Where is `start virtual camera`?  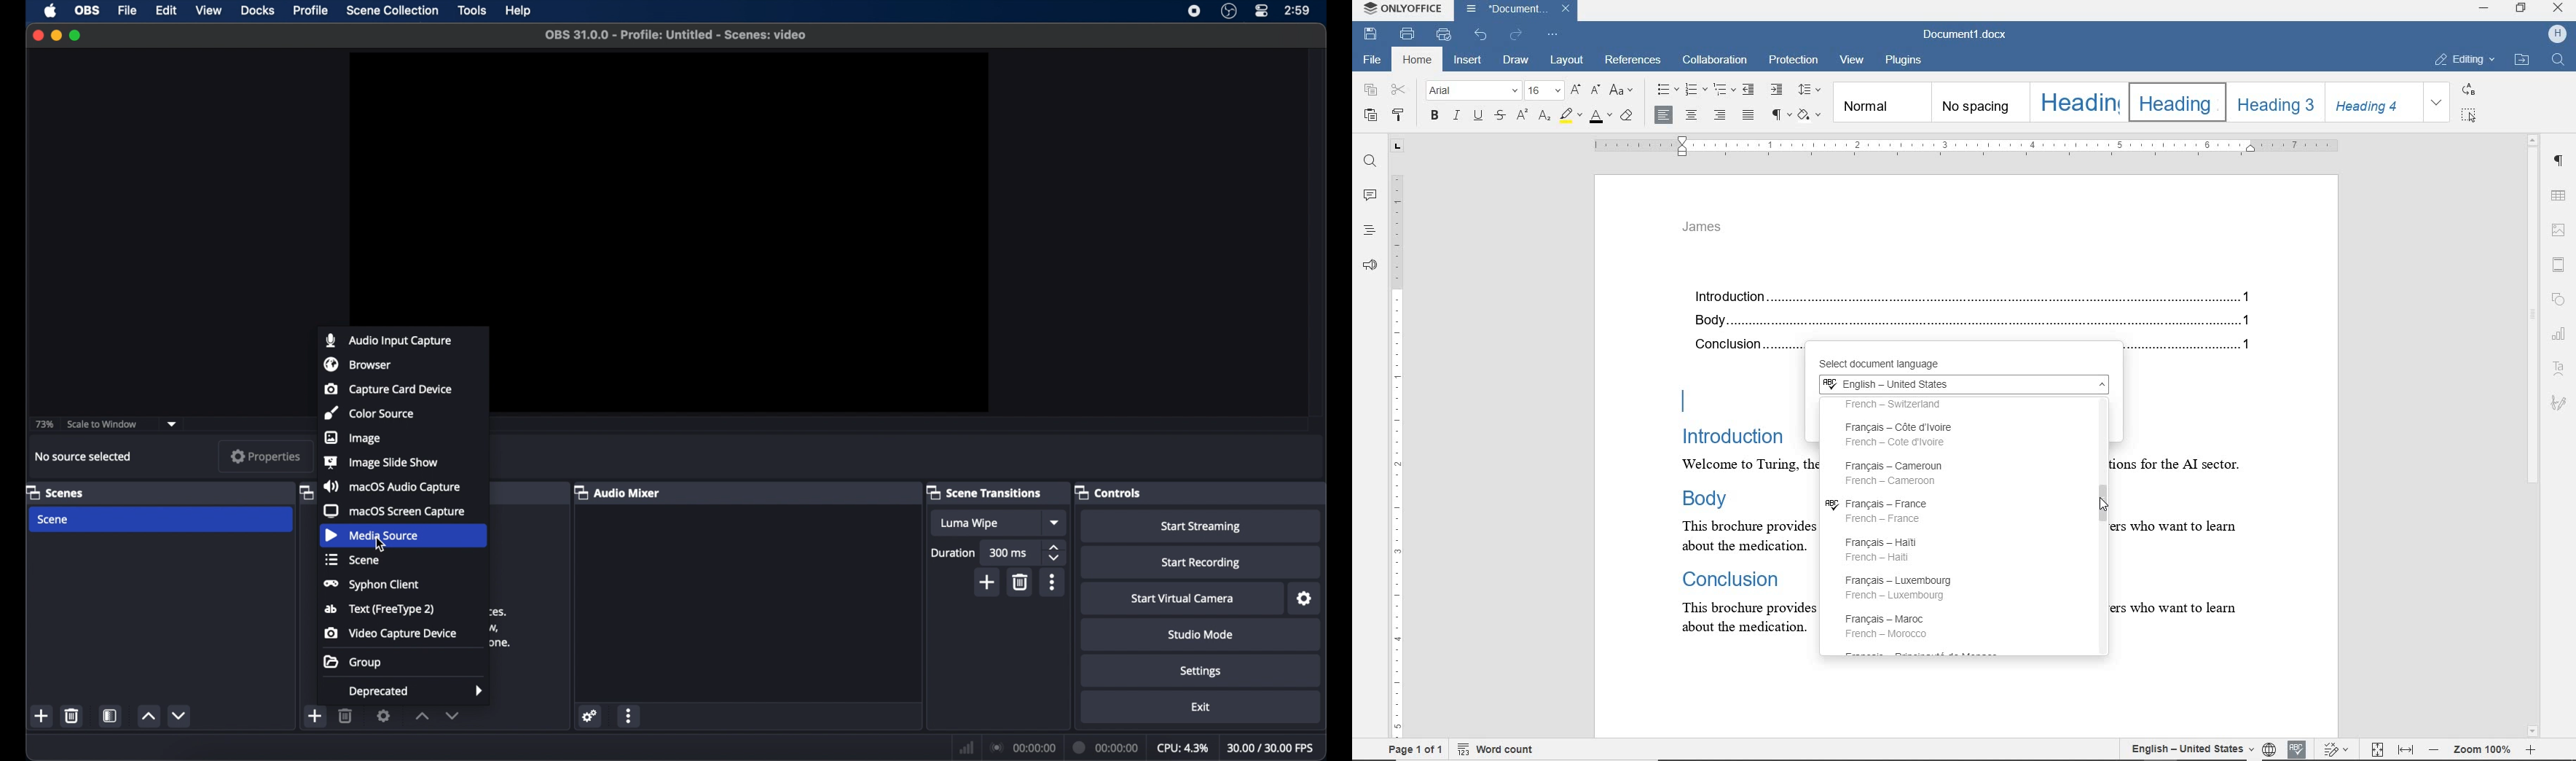 start virtual camera is located at coordinates (1183, 599).